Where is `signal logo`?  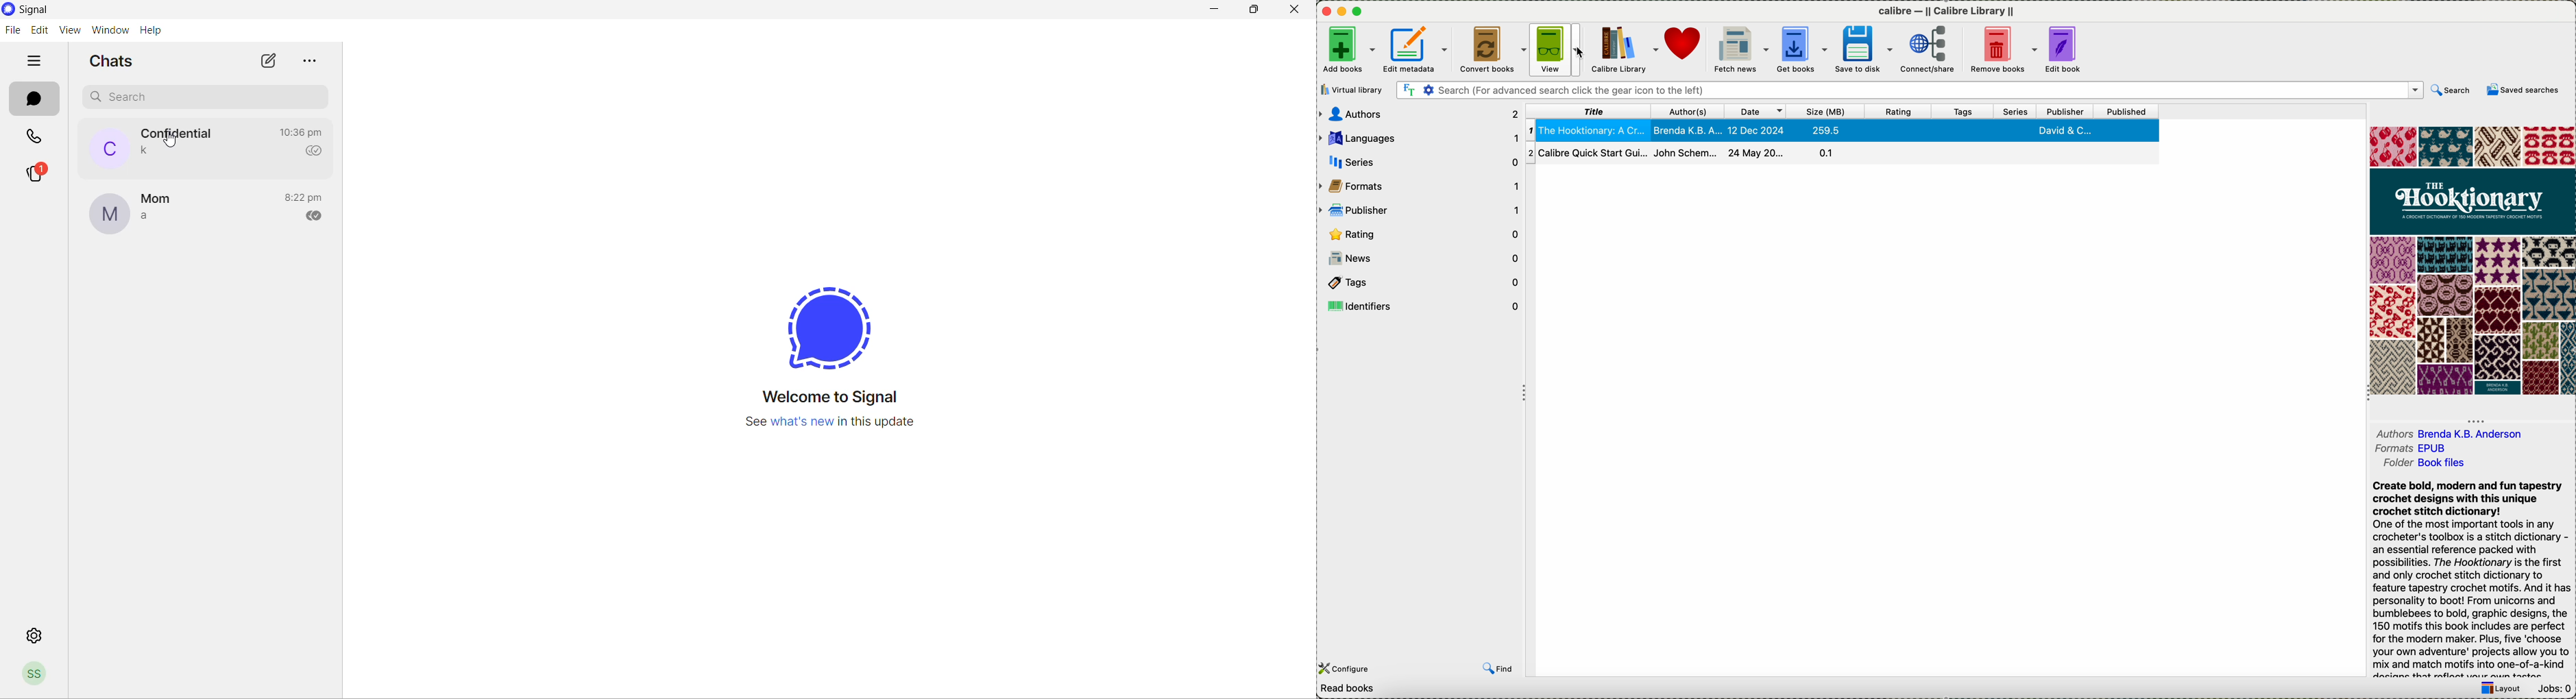
signal logo is located at coordinates (821, 317).